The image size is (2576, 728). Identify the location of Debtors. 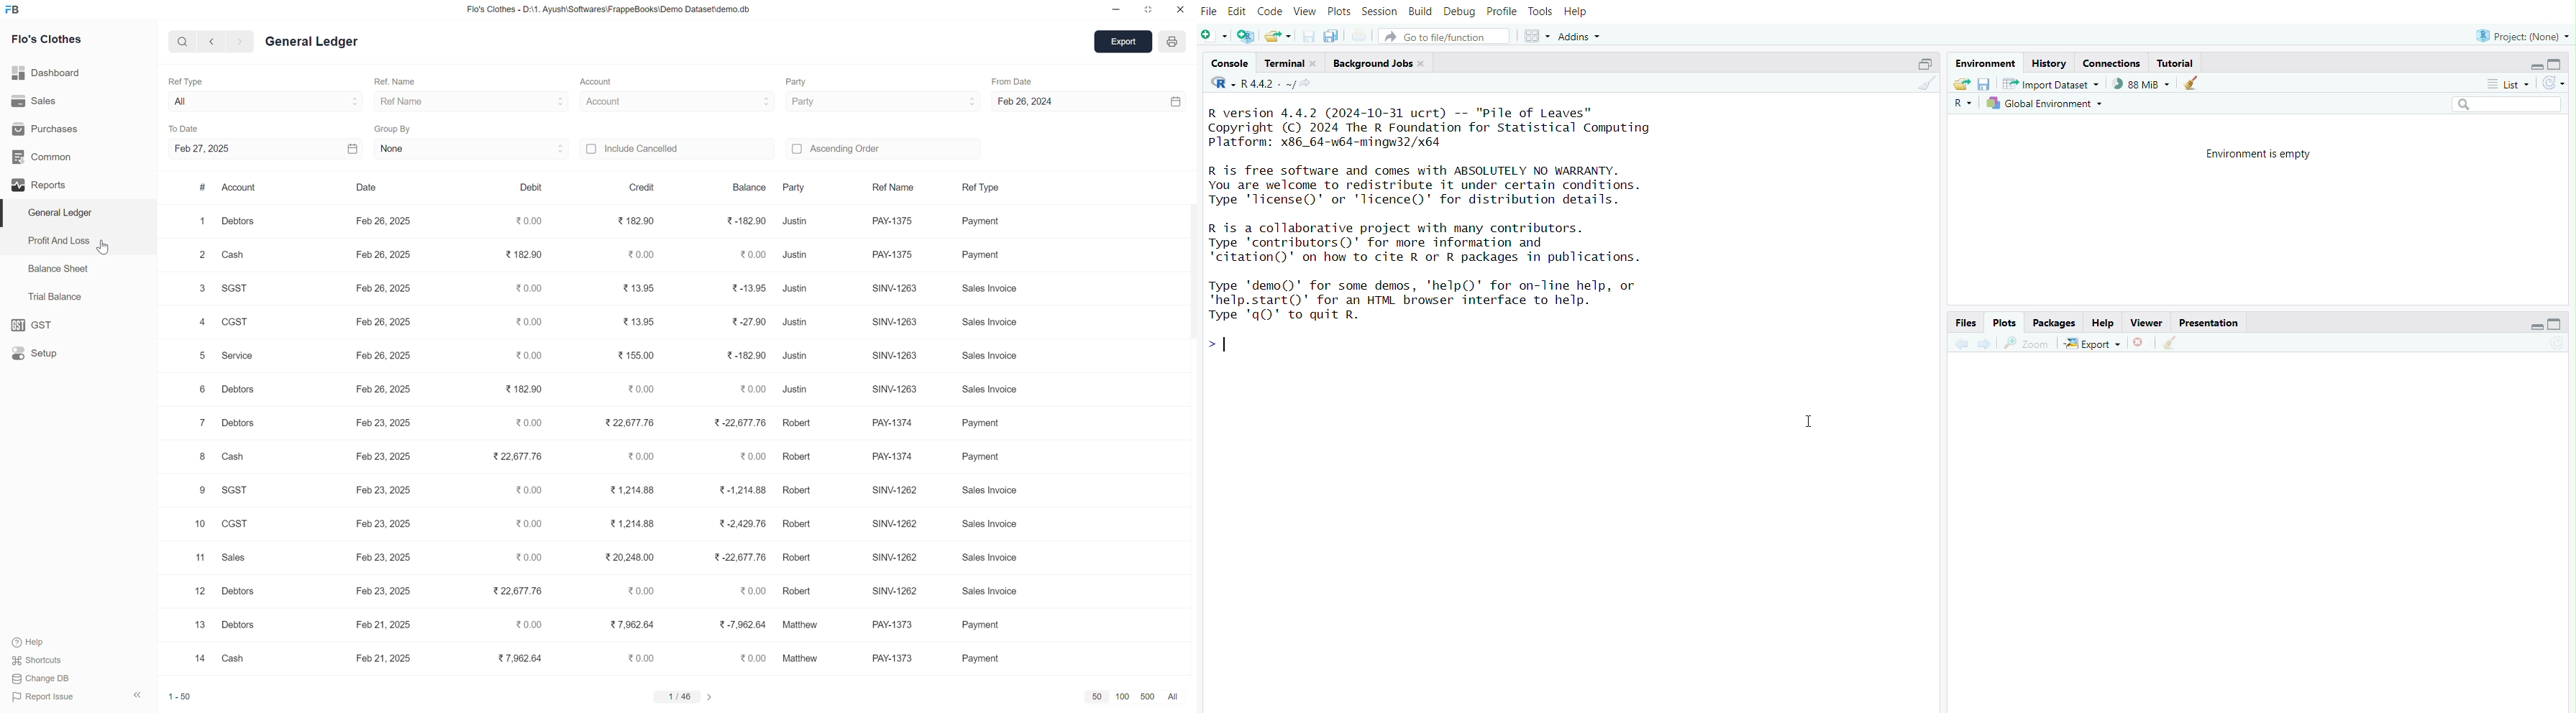
(240, 392).